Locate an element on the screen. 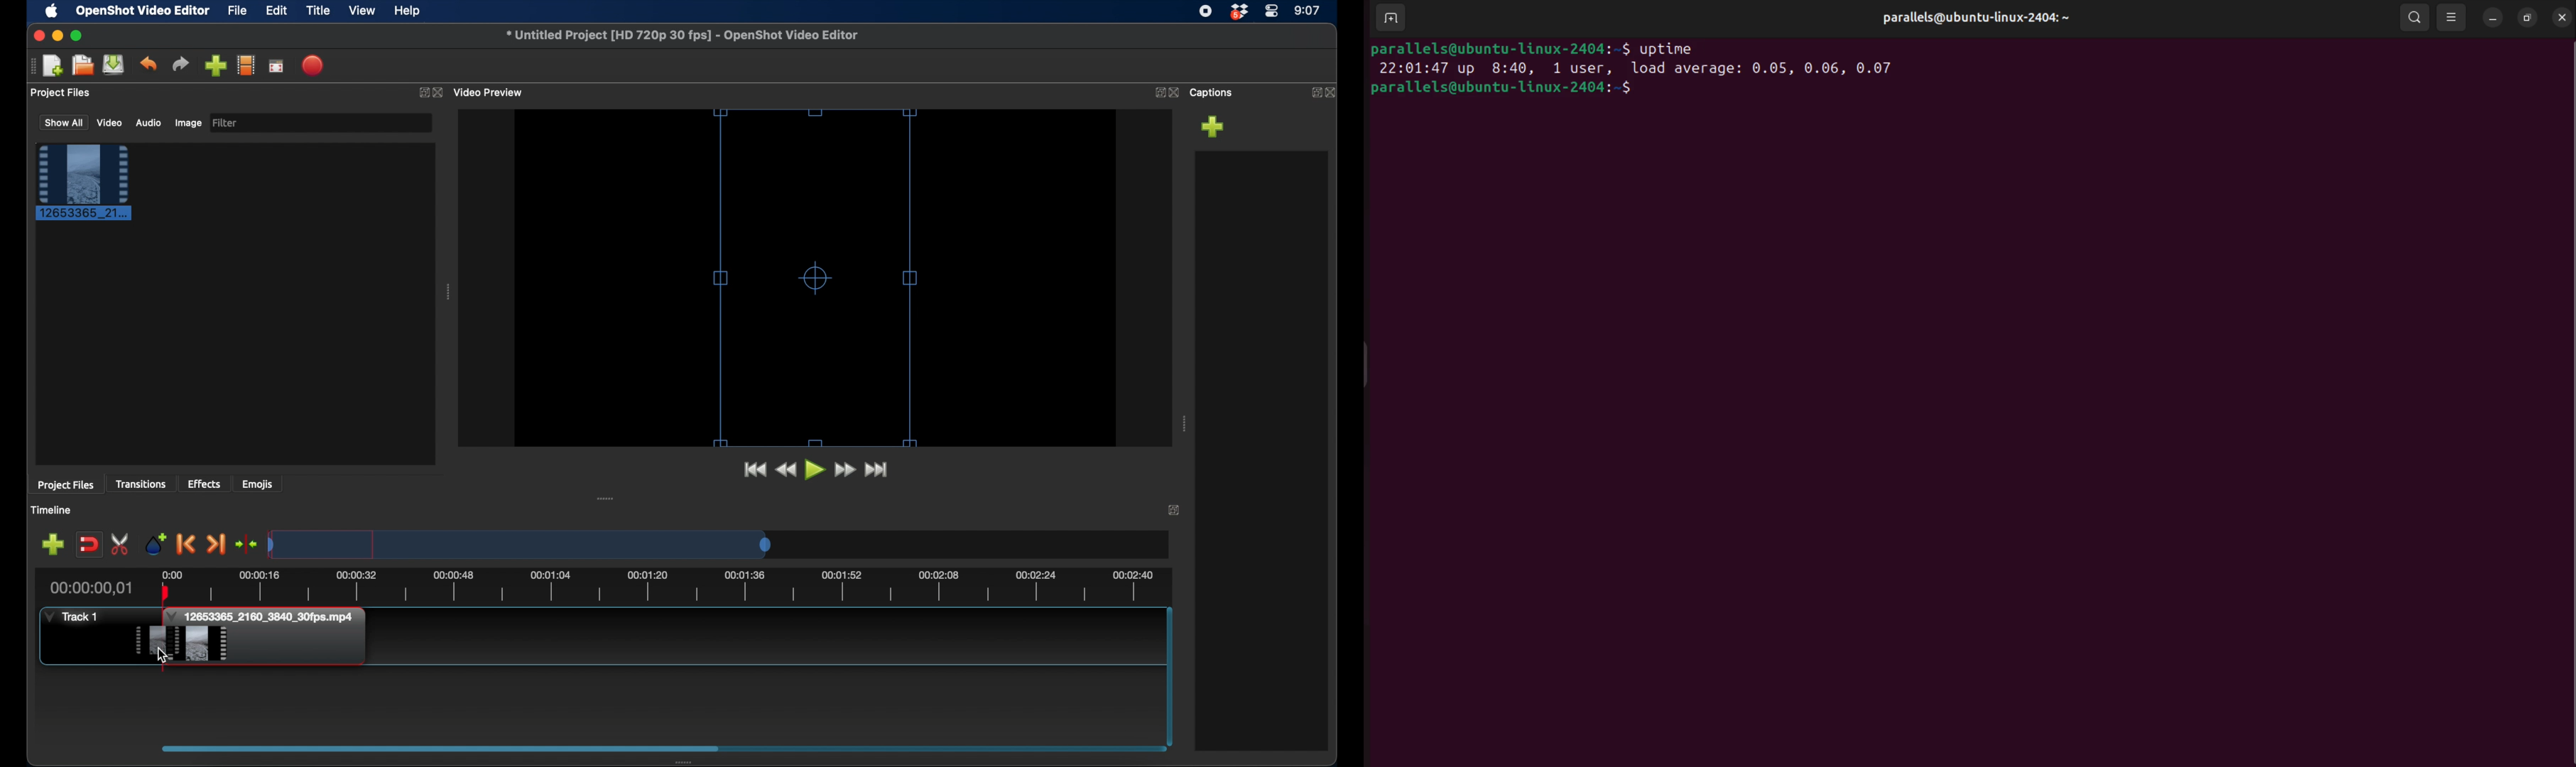 The width and height of the screenshot is (2576, 784). 22:01:47 up is located at coordinates (1423, 68).